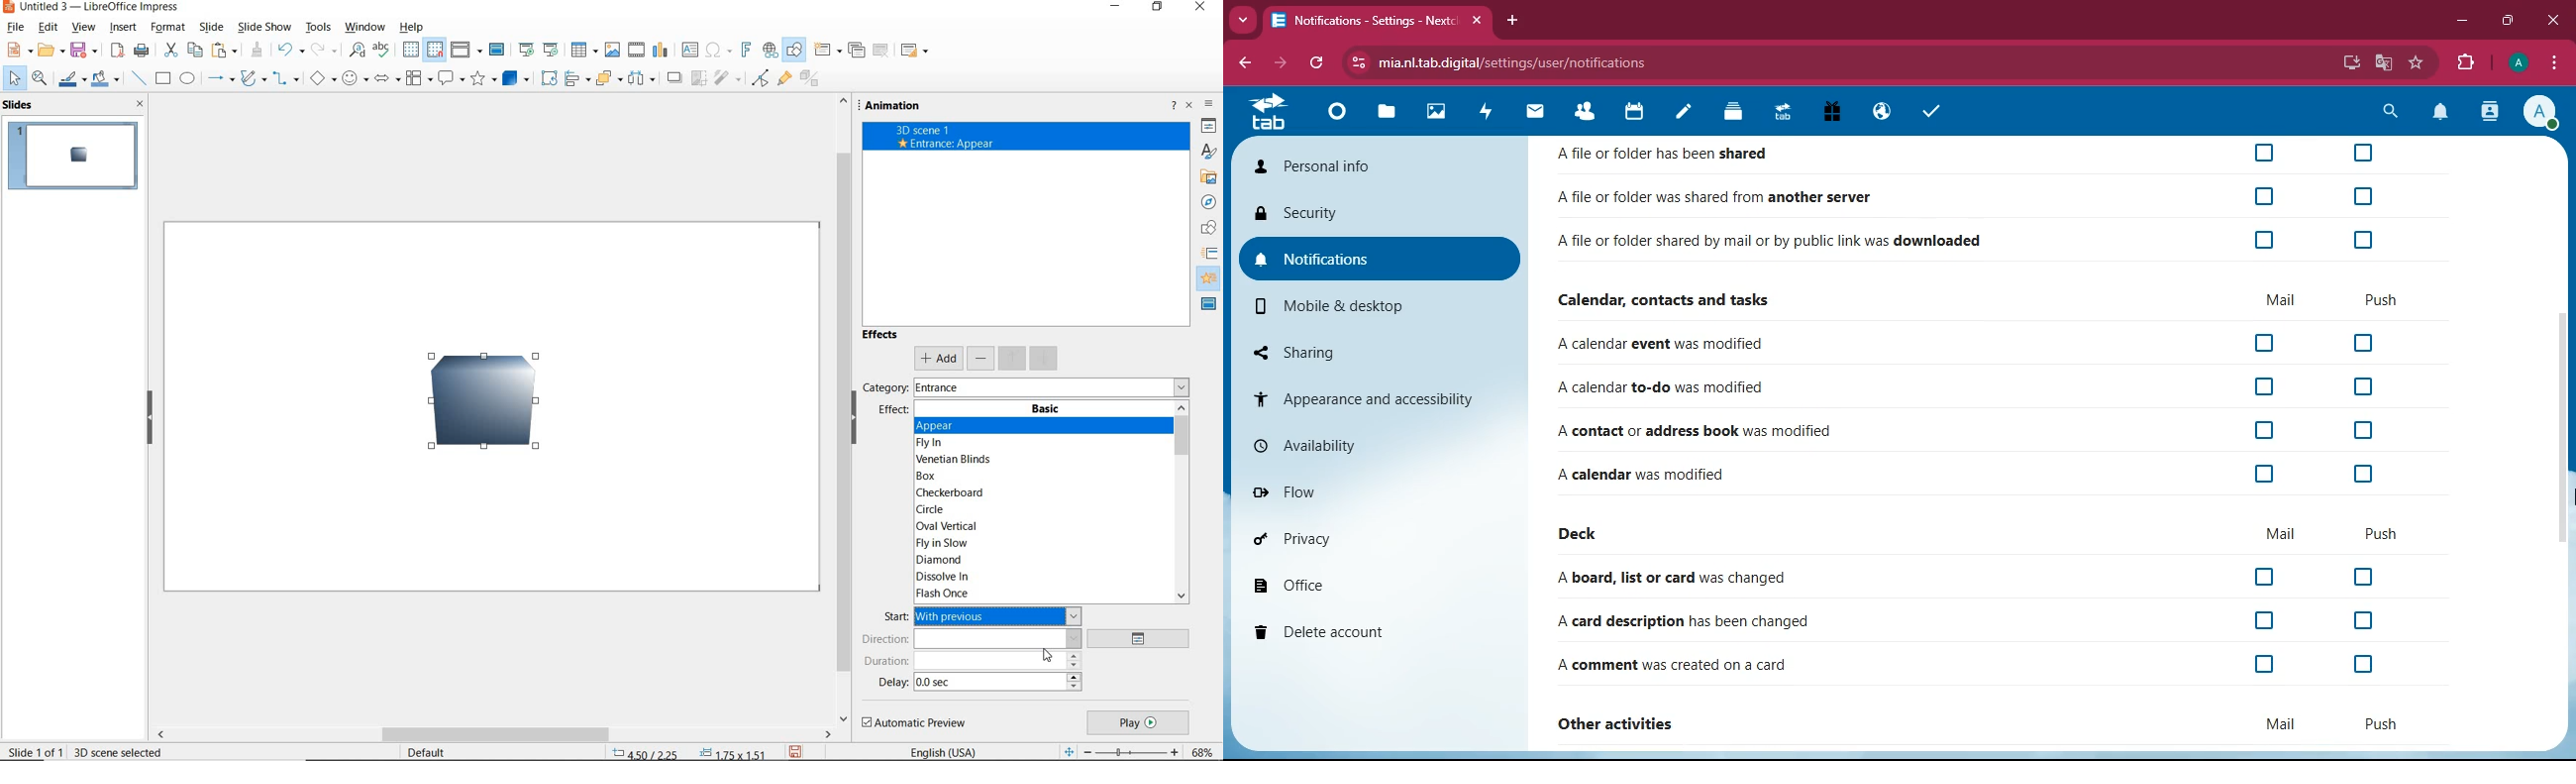 The width and height of the screenshot is (2576, 784). What do you see at coordinates (946, 751) in the screenshot?
I see `text language` at bounding box center [946, 751].